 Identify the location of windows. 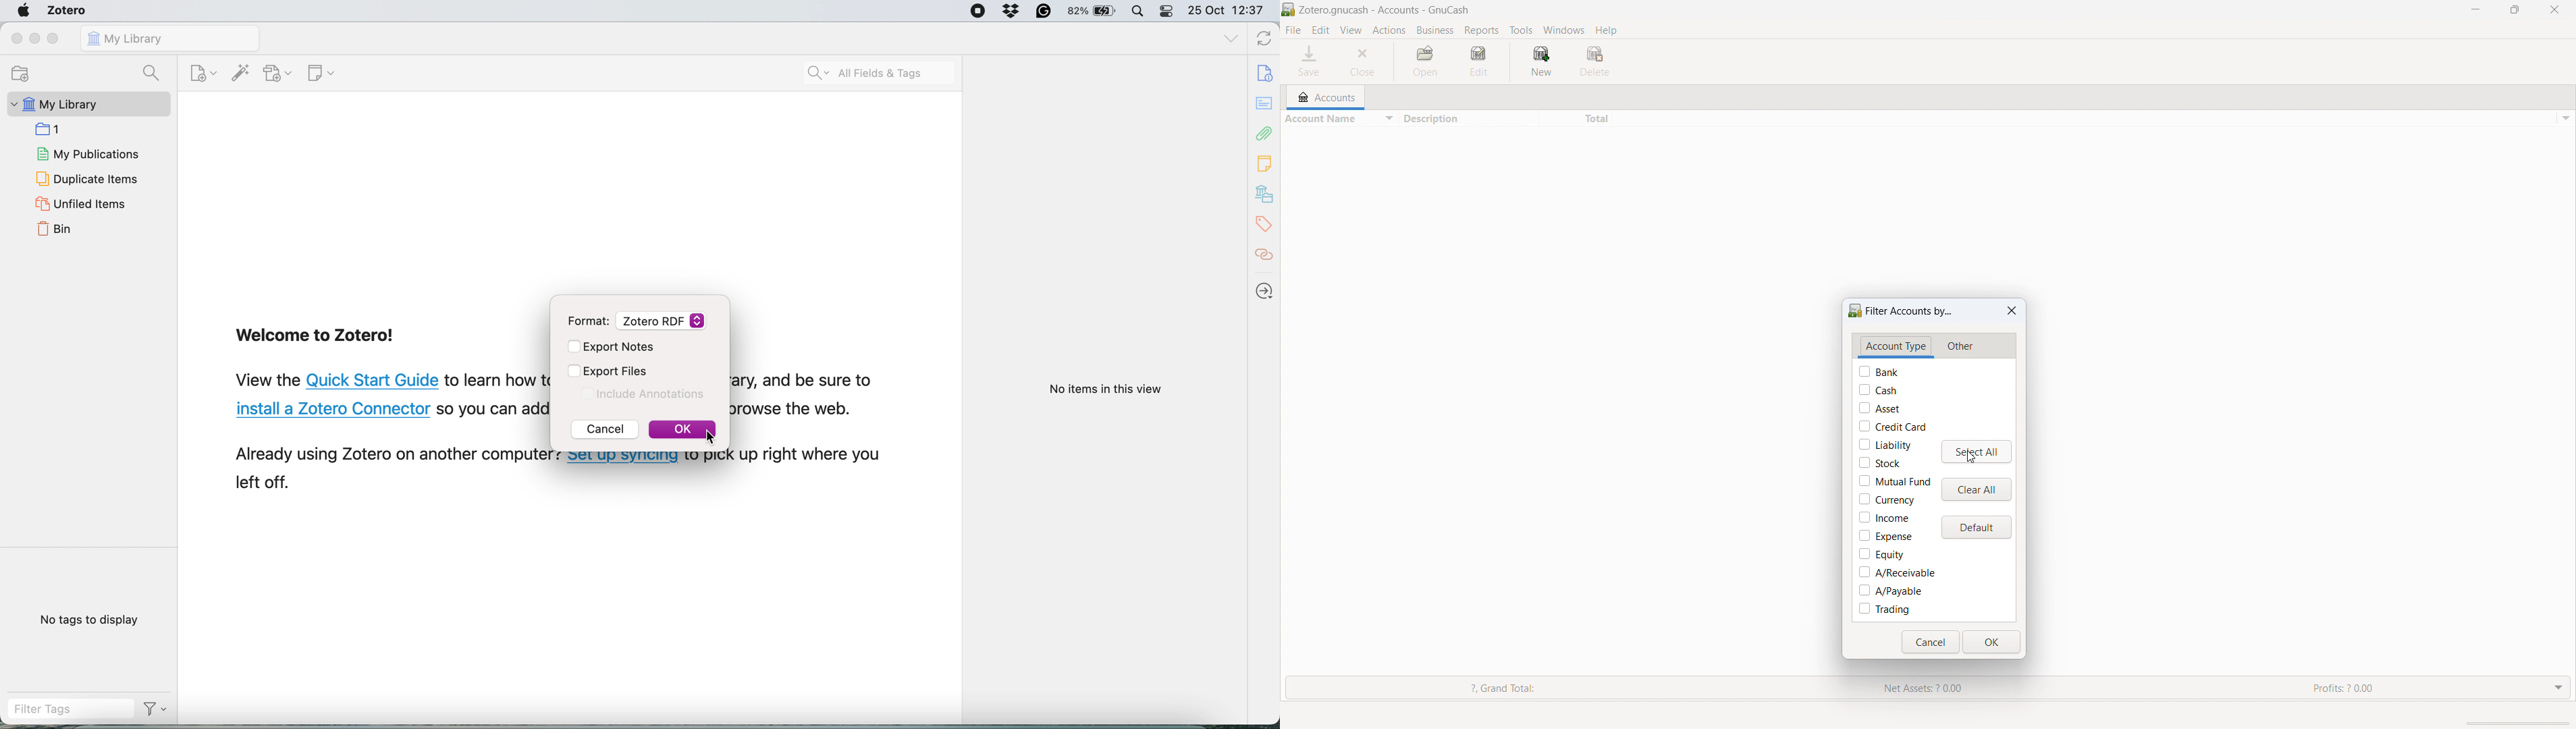
(1564, 30).